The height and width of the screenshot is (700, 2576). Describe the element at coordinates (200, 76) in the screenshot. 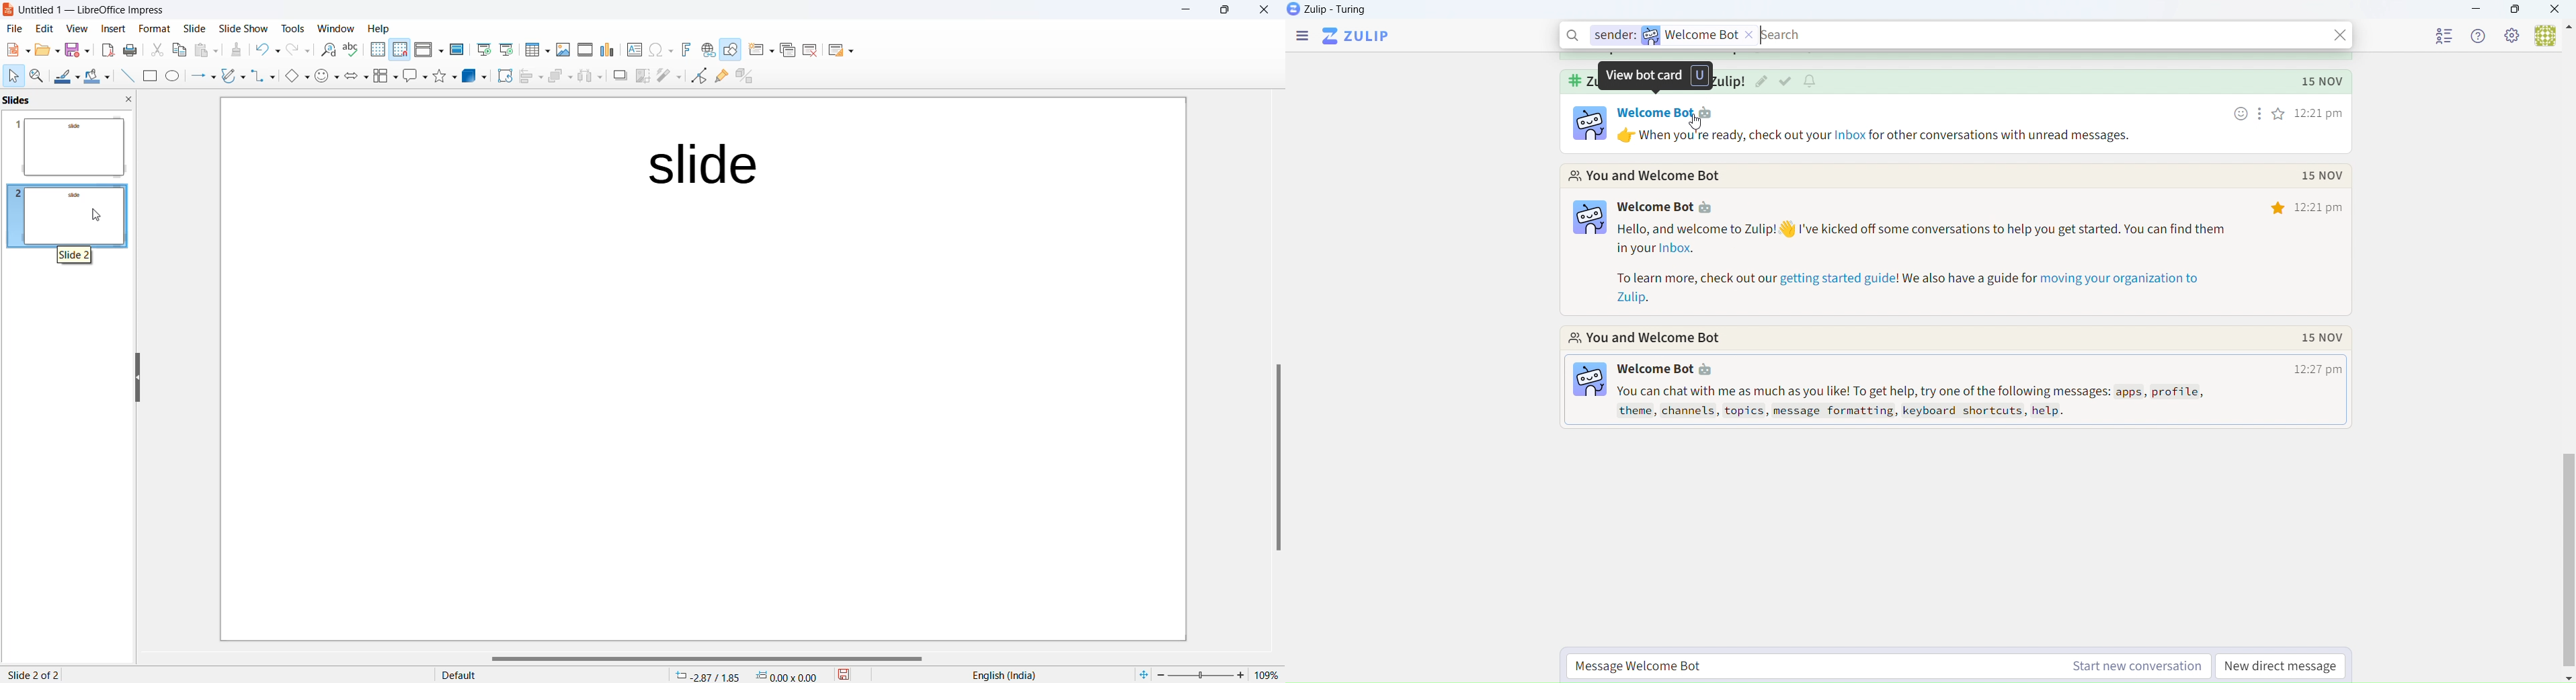

I see `line and arrows` at that location.